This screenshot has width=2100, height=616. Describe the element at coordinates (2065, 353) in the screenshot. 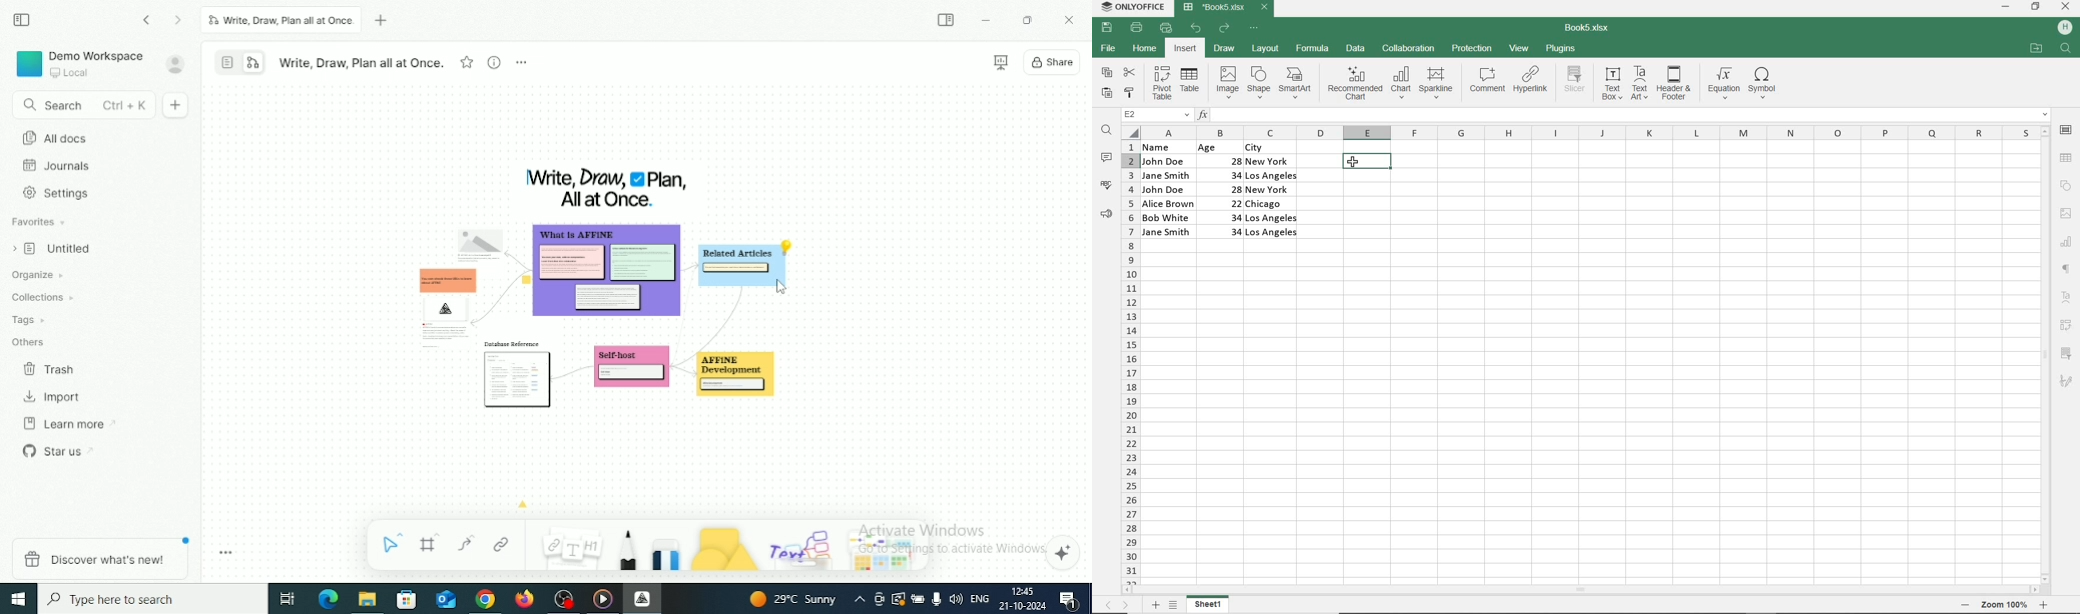

I see `SLICER` at that location.